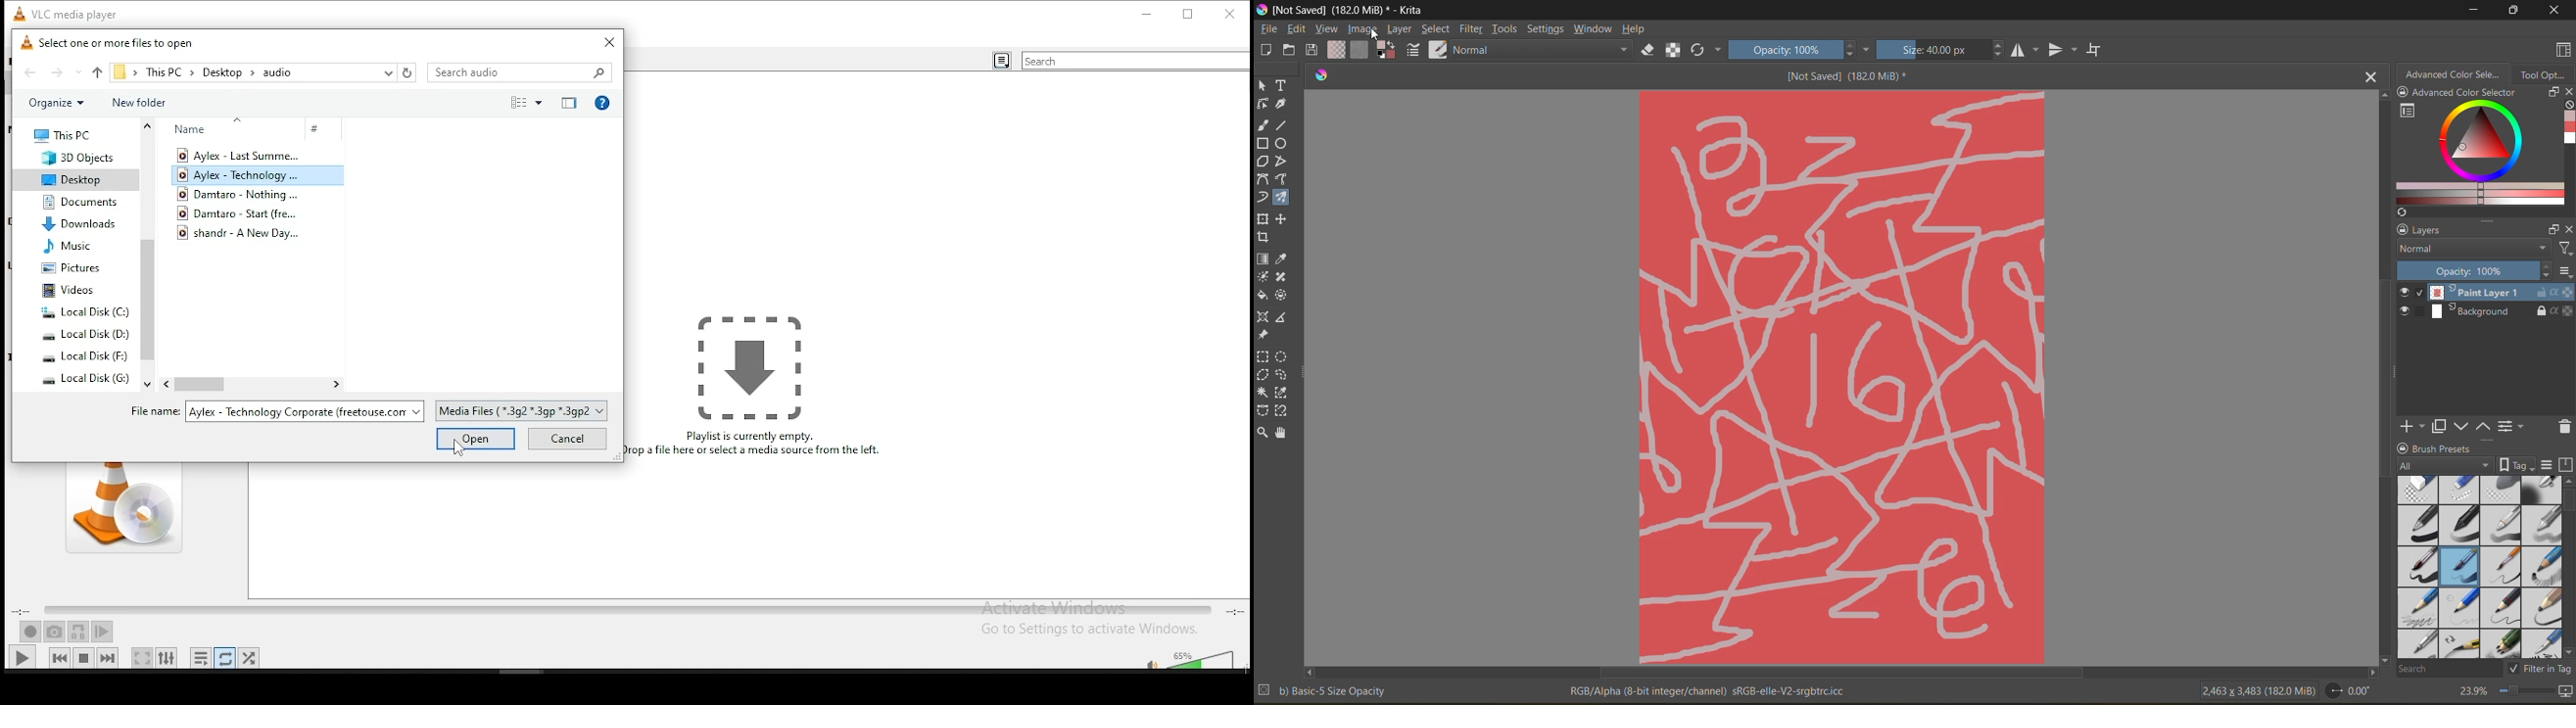 This screenshot has height=728, width=2576. What do you see at coordinates (2471, 271) in the screenshot?
I see `opacity` at bounding box center [2471, 271].